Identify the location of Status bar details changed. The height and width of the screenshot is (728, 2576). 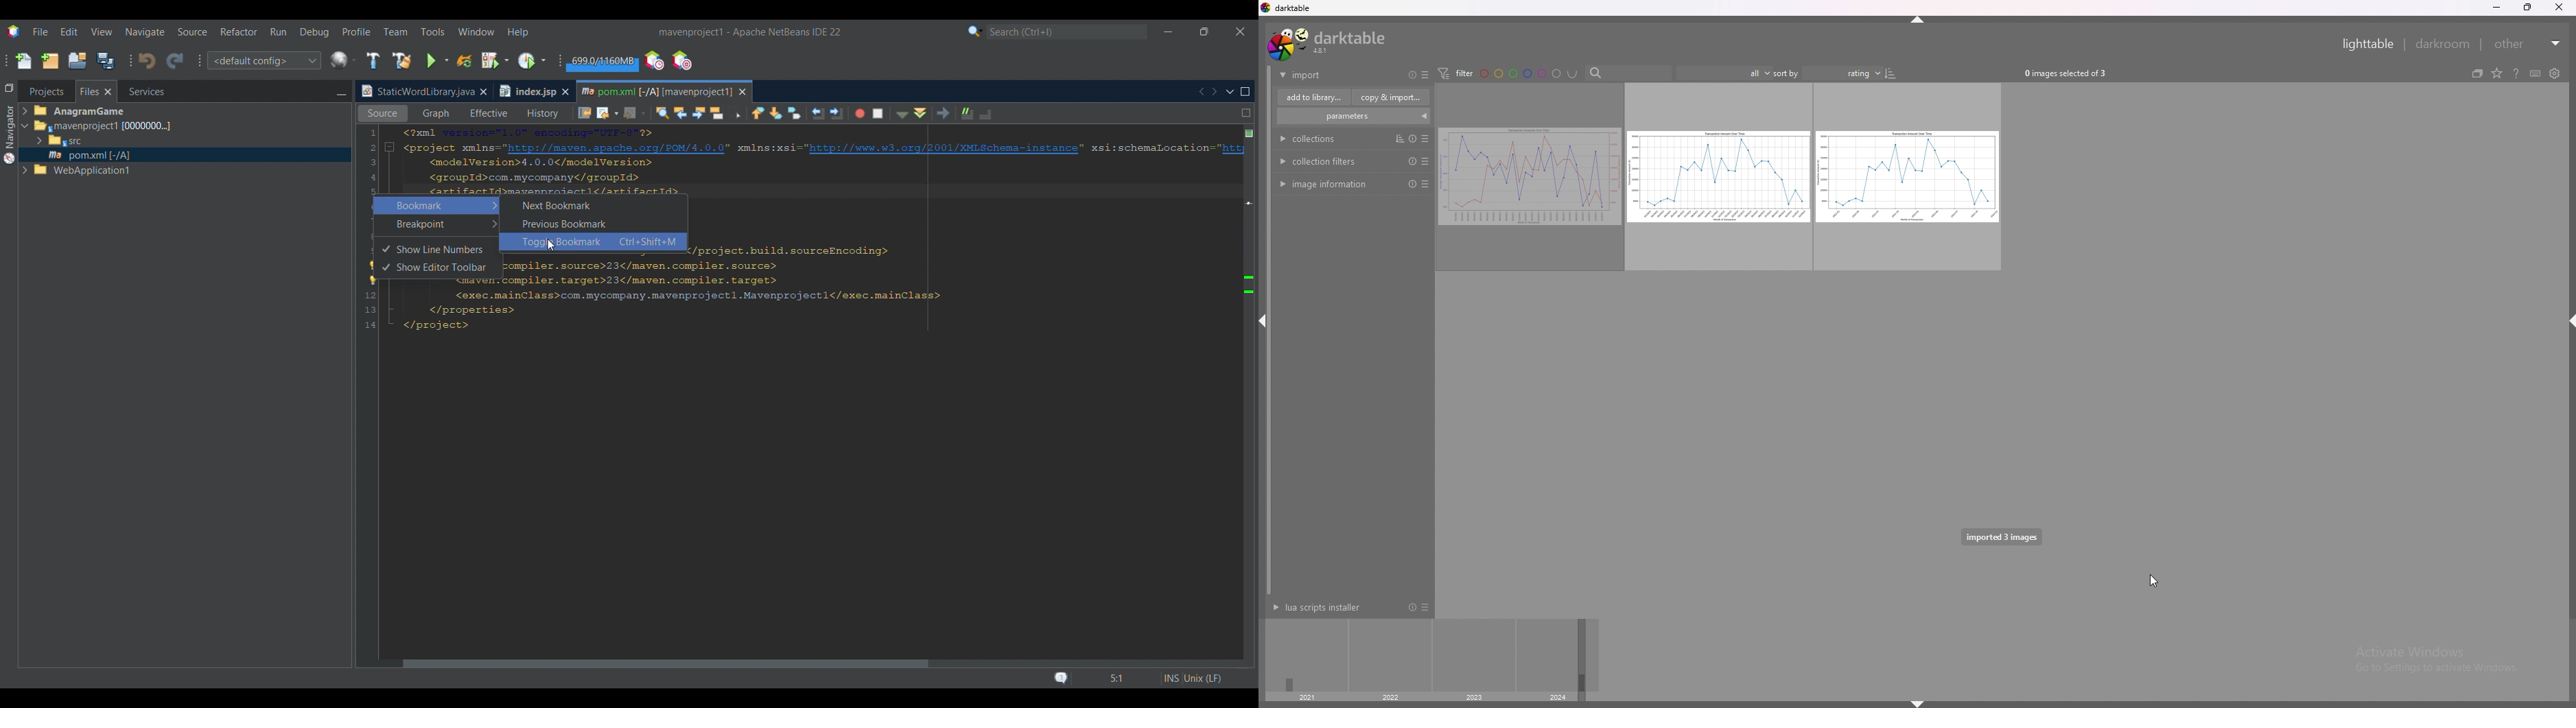
(1138, 678).